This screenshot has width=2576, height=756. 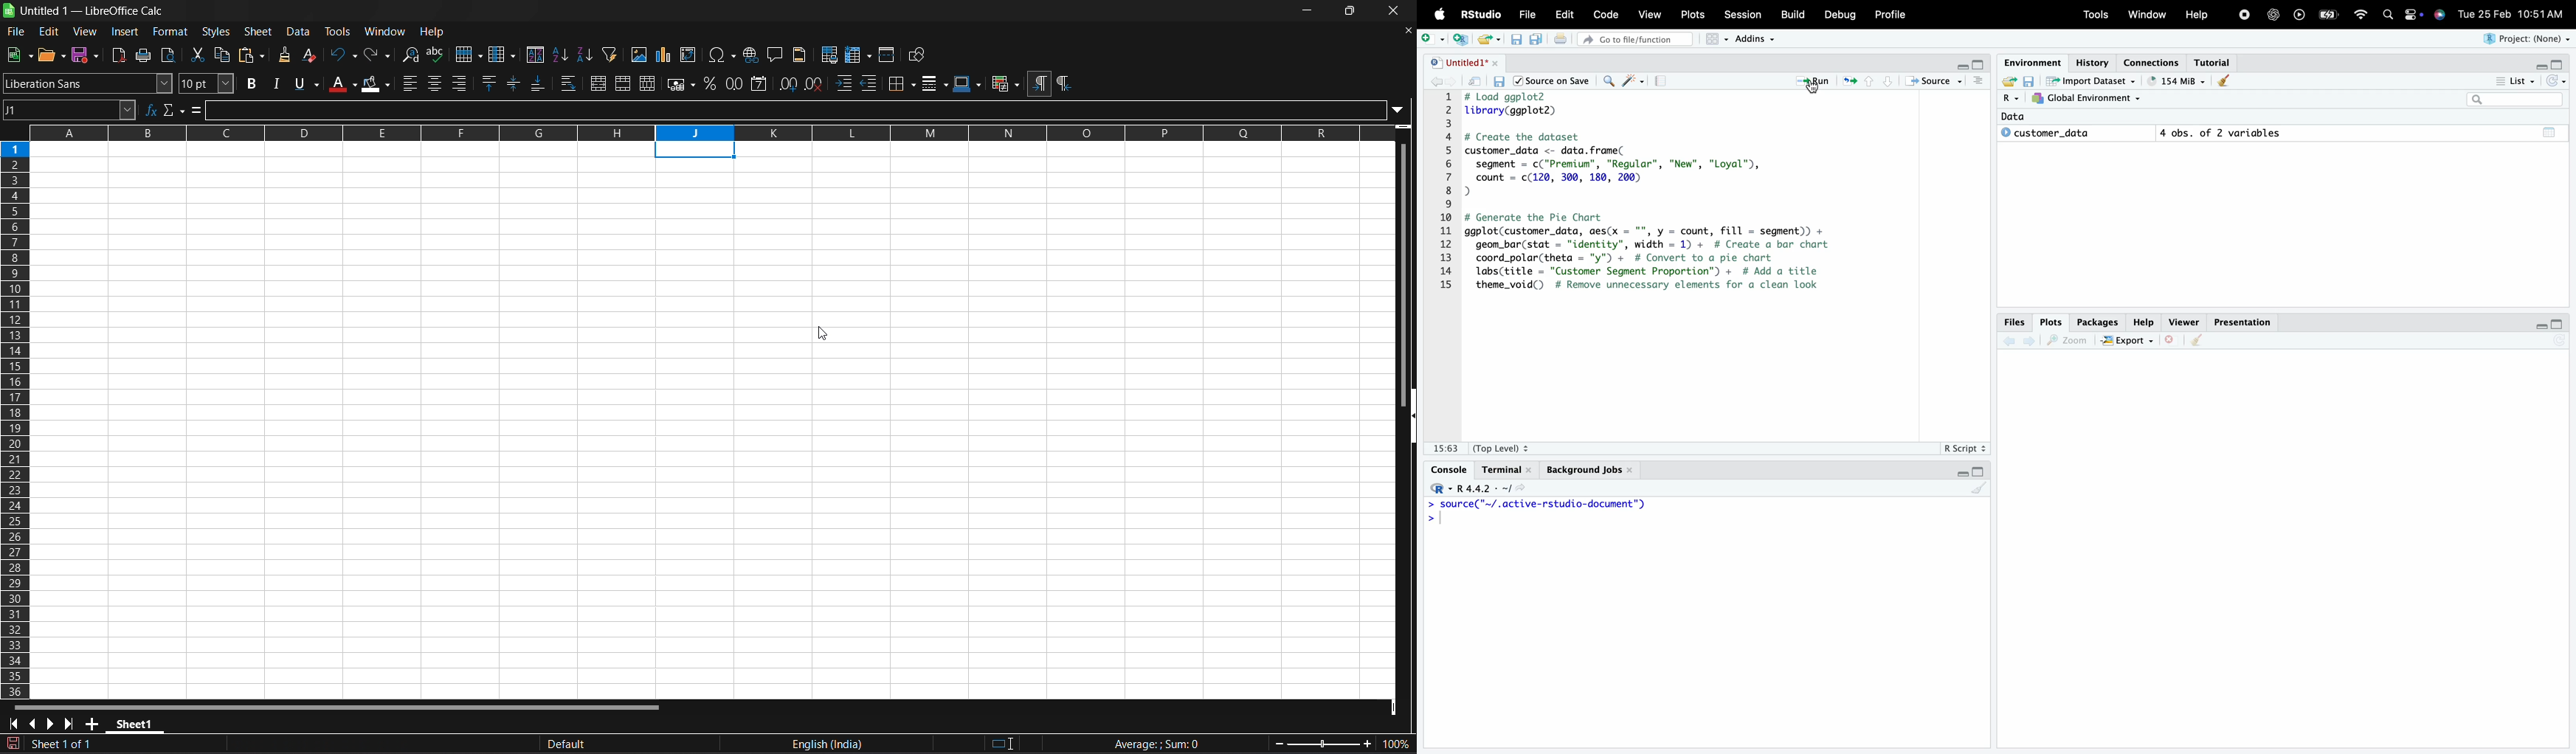 I want to click on maximise, so click(x=2559, y=66).